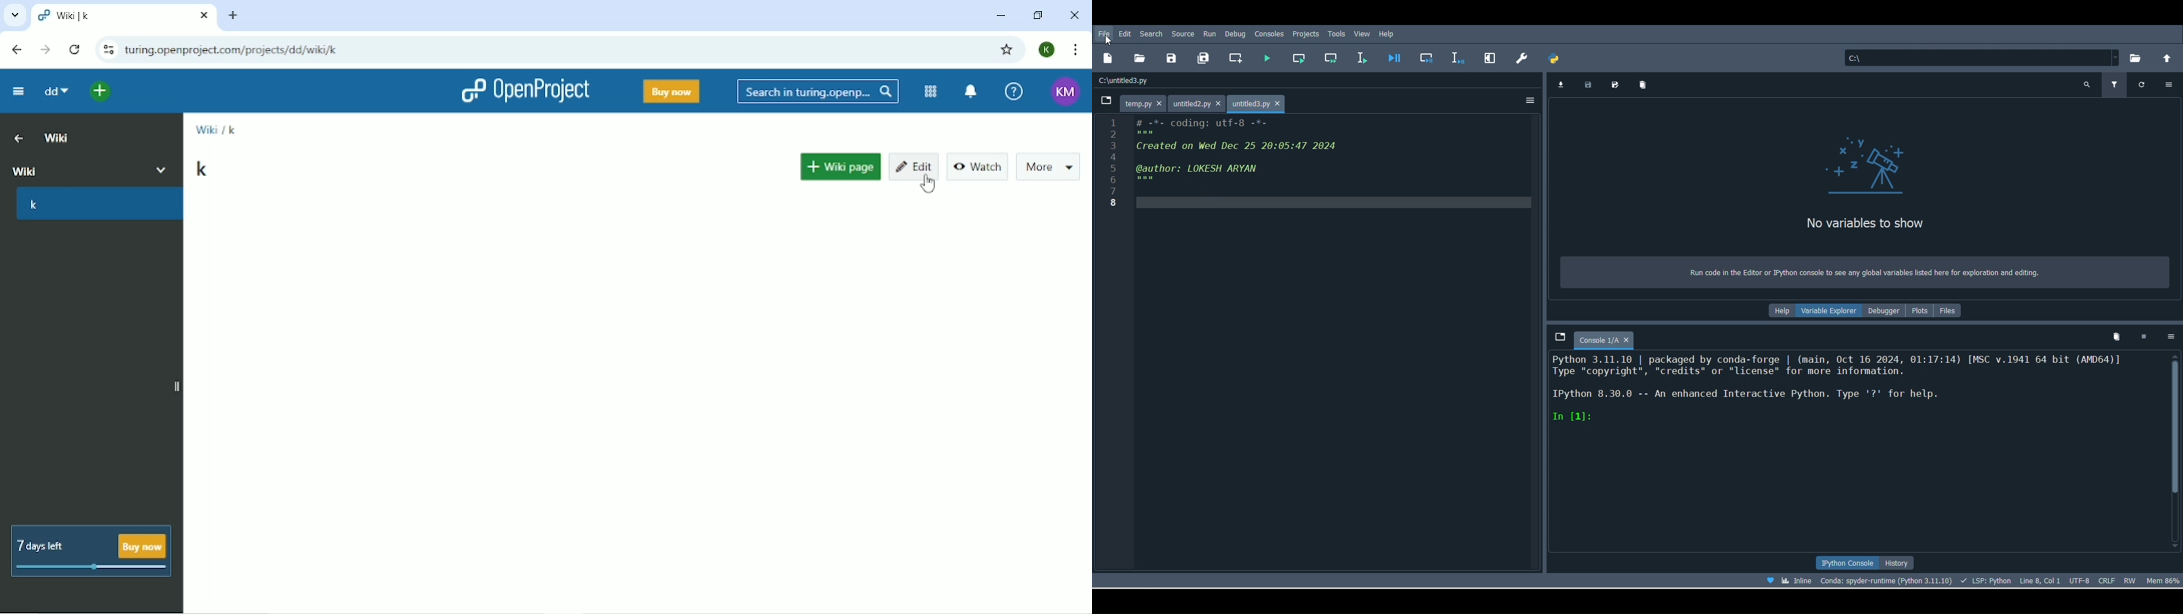 This screenshot has height=616, width=2184. I want to click on New file (Ctrl + N), so click(1108, 61).